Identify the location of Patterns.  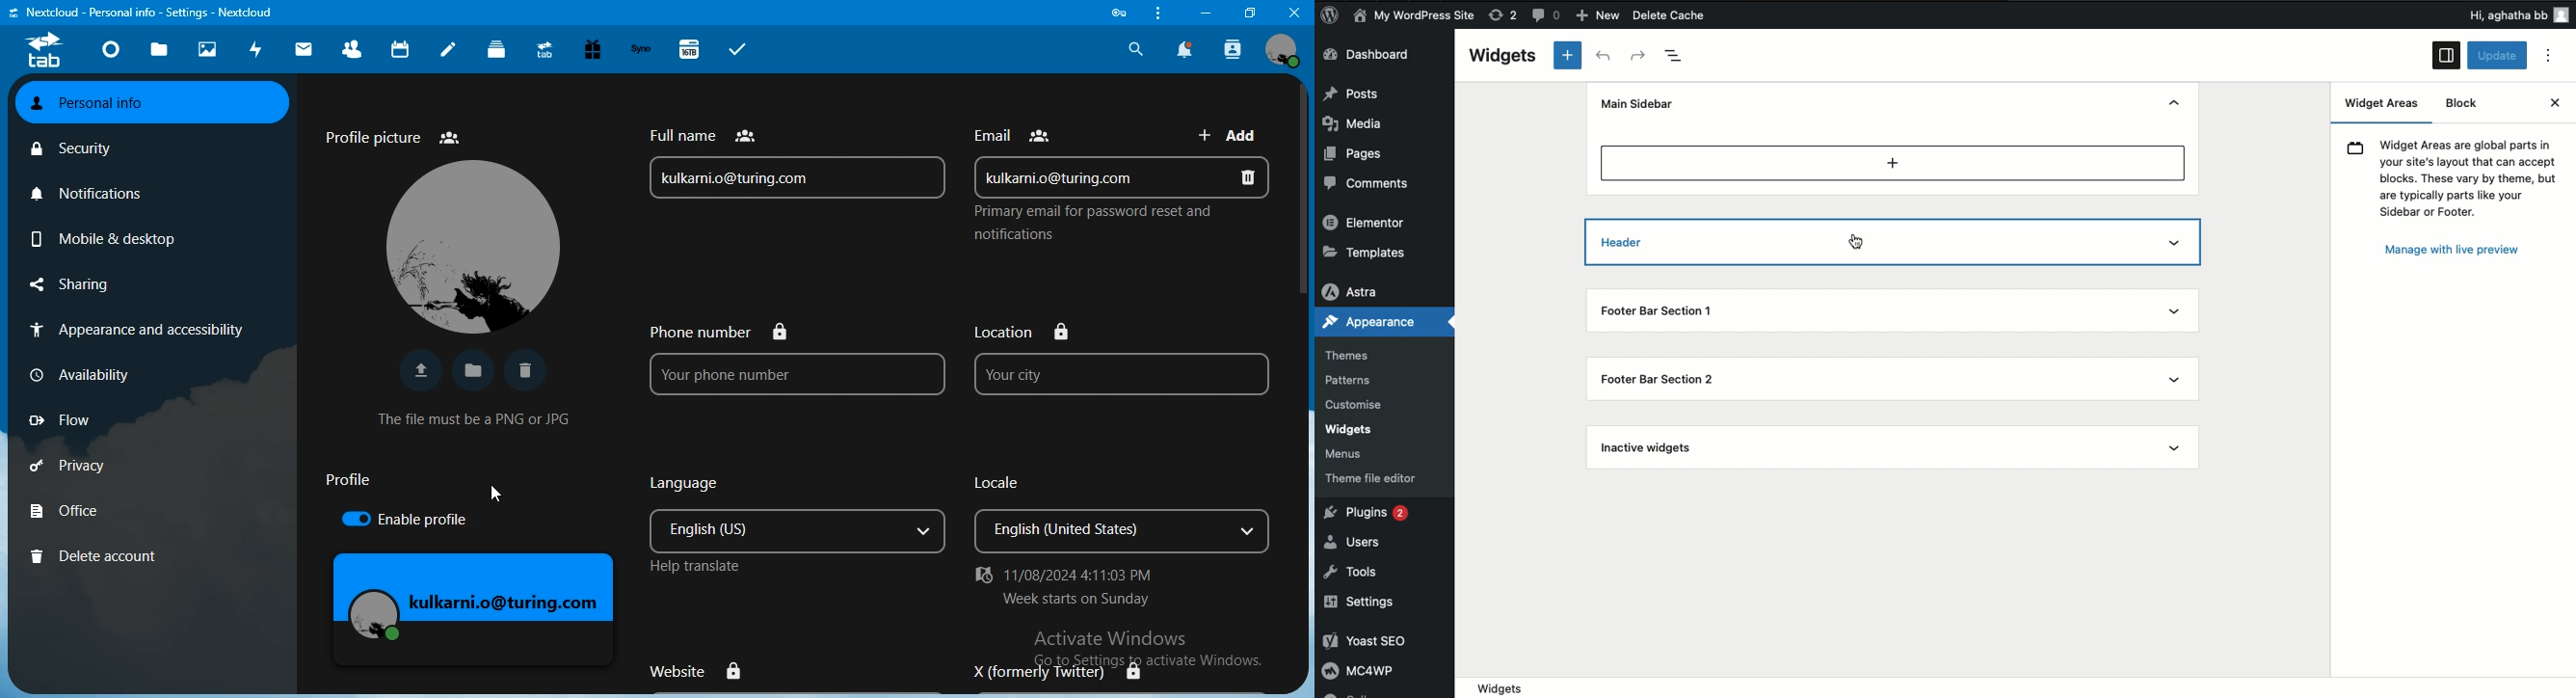
(1353, 381).